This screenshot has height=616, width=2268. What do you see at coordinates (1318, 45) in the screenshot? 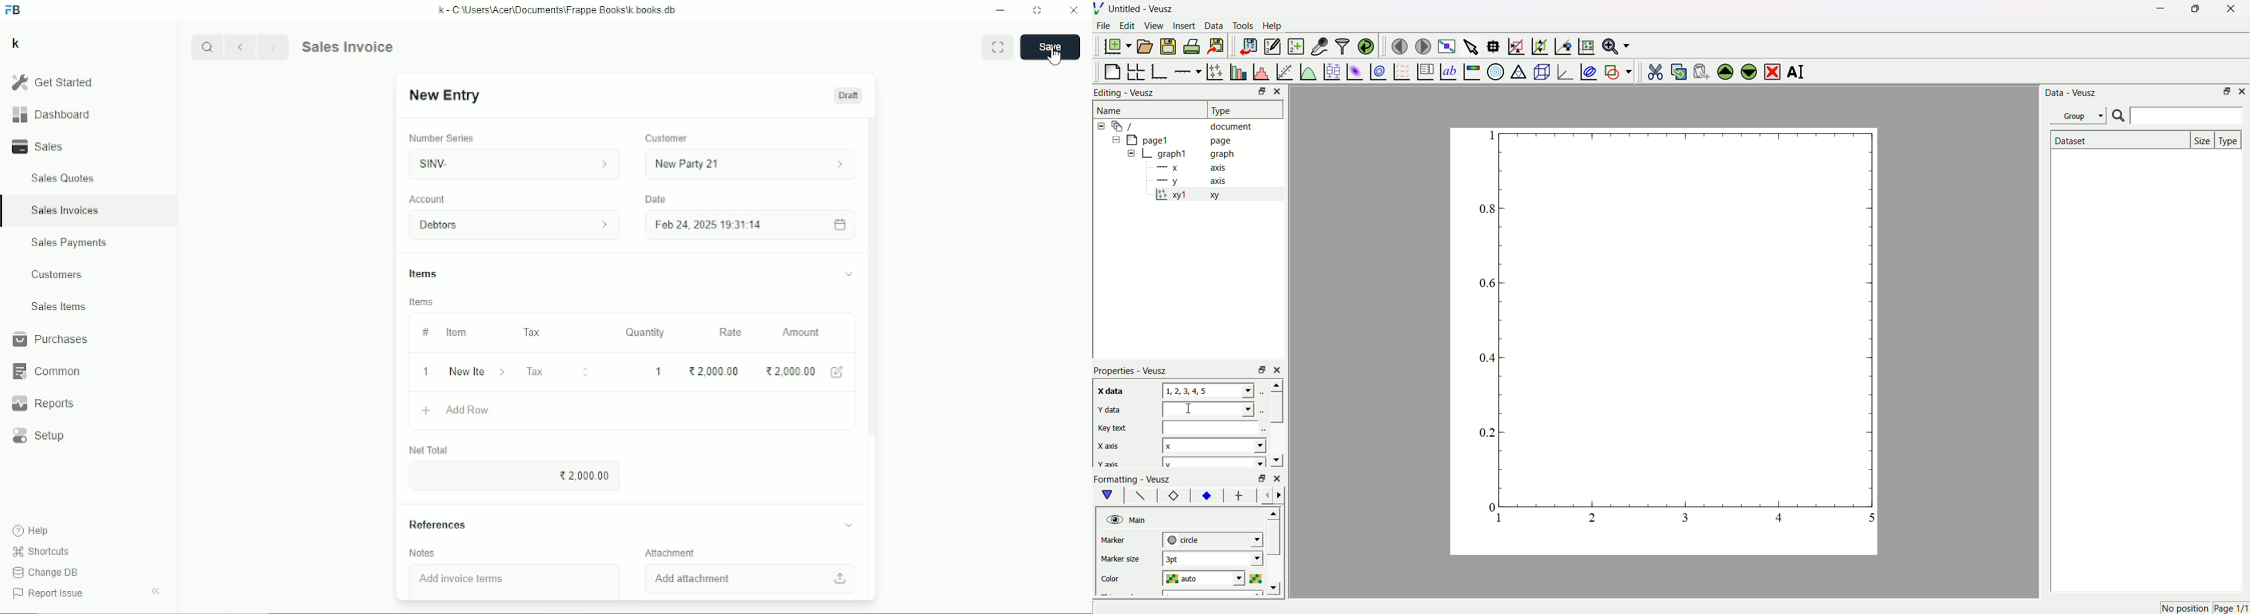
I see `capture remote datasets` at bounding box center [1318, 45].